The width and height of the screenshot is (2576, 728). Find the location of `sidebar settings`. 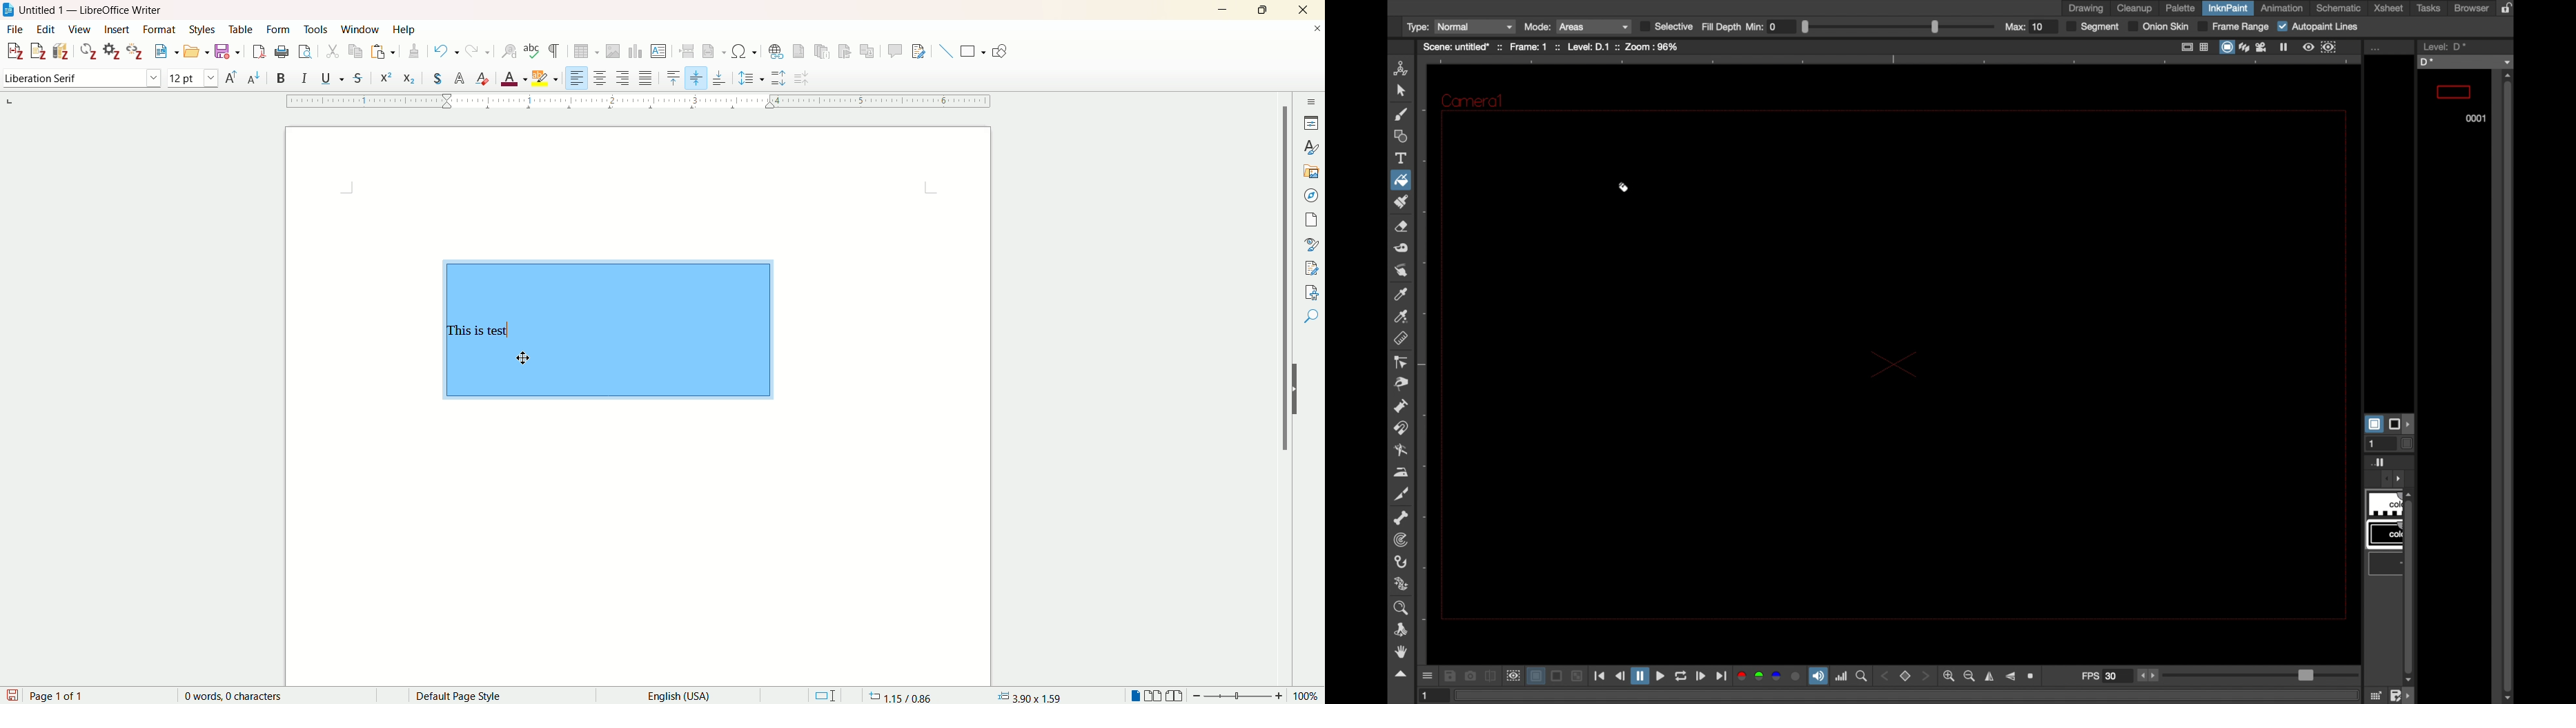

sidebar settings is located at coordinates (1309, 103).